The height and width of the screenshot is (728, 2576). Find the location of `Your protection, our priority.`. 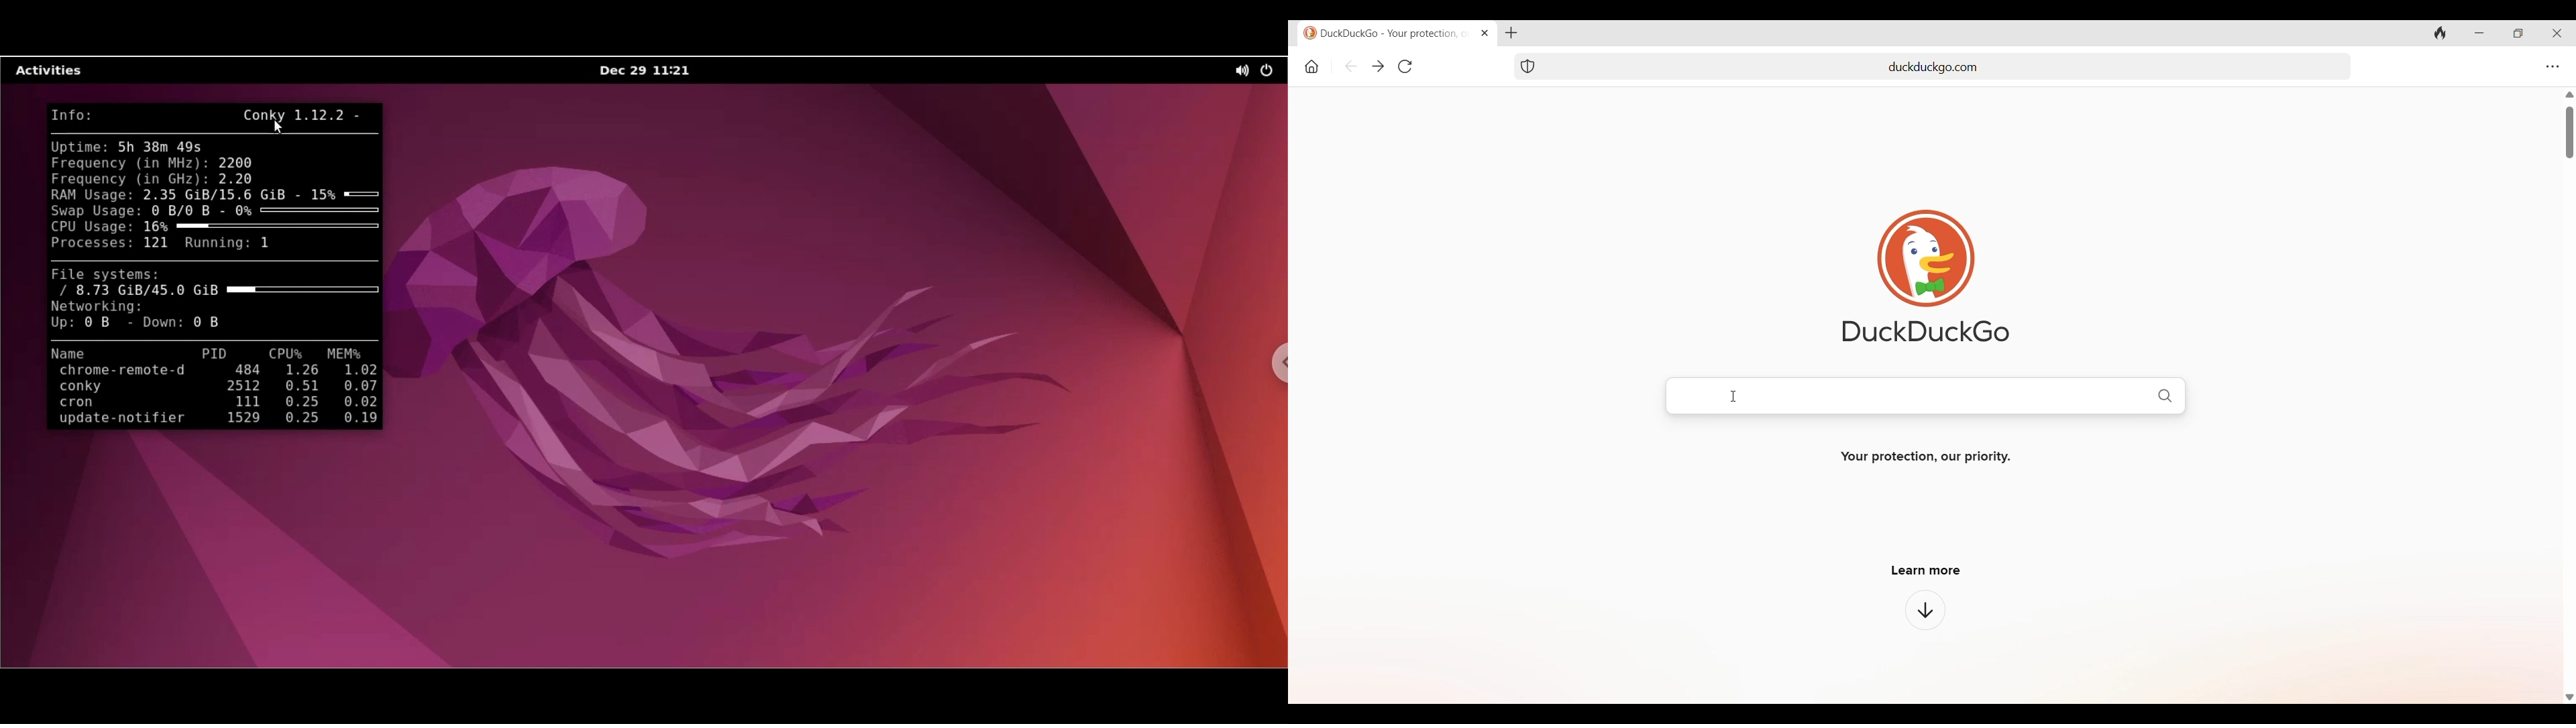

Your protection, our priority. is located at coordinates (1924, 457).